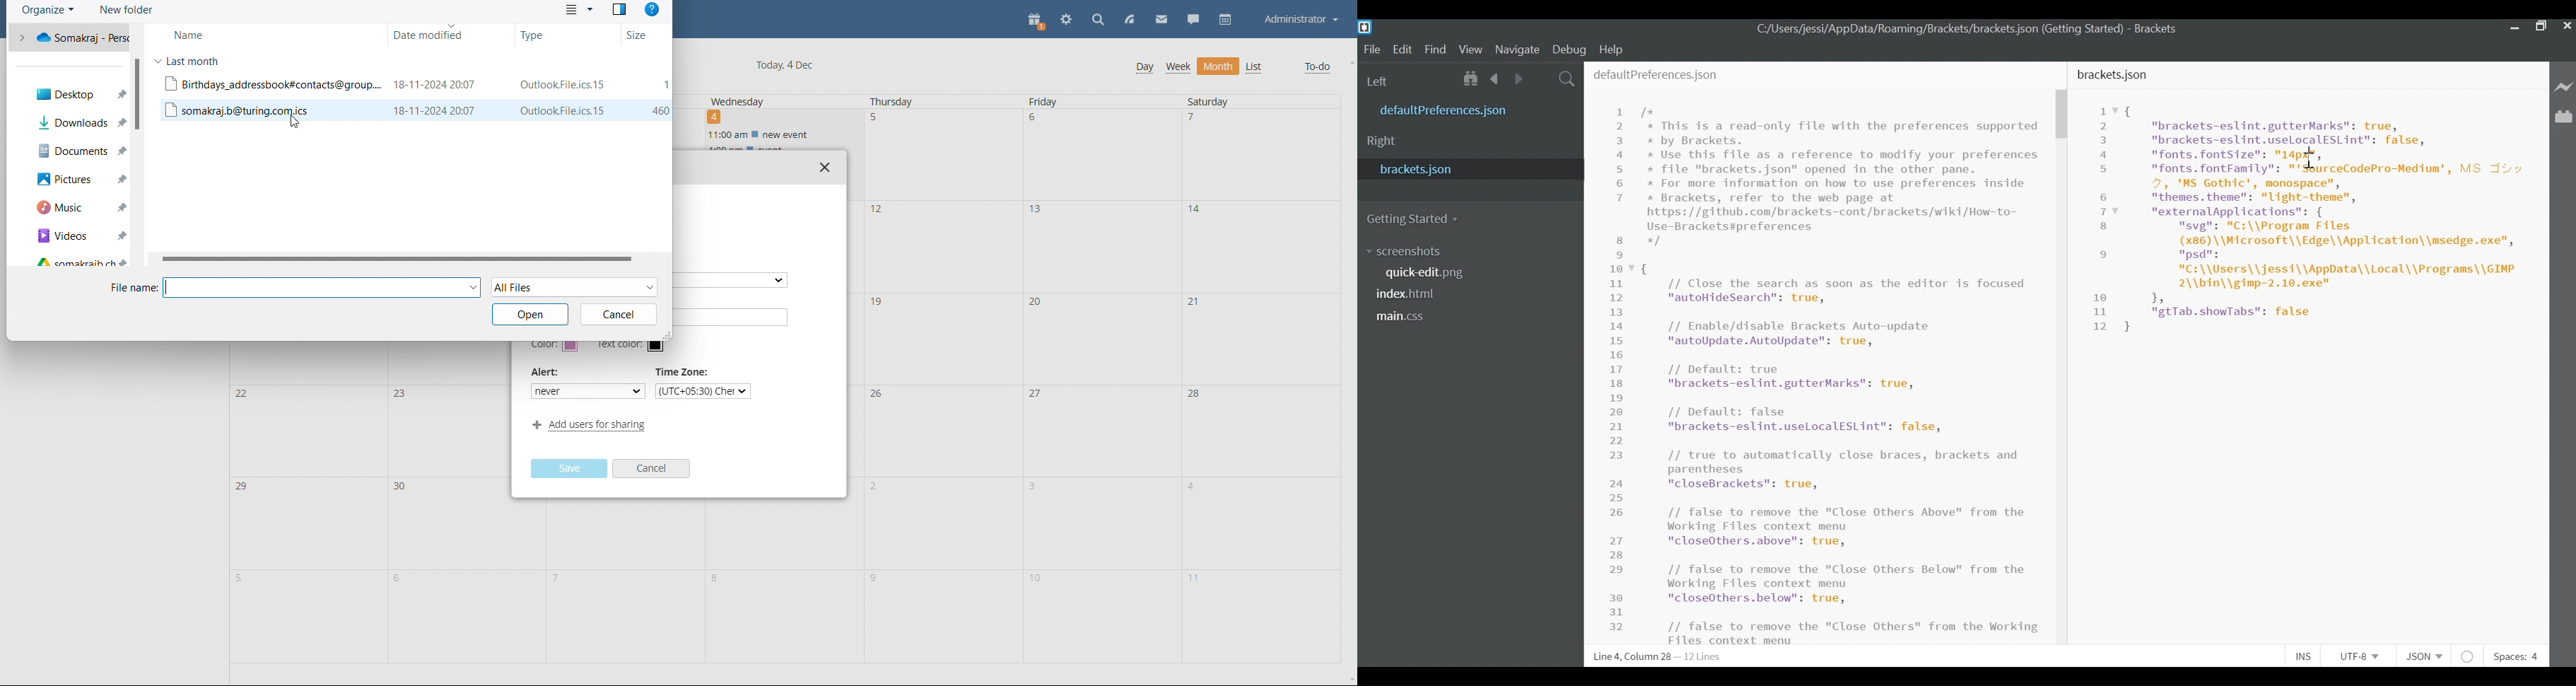 This screenshot has height=700, width=2576. I want to click on Getting Started, so click(1413, 219).